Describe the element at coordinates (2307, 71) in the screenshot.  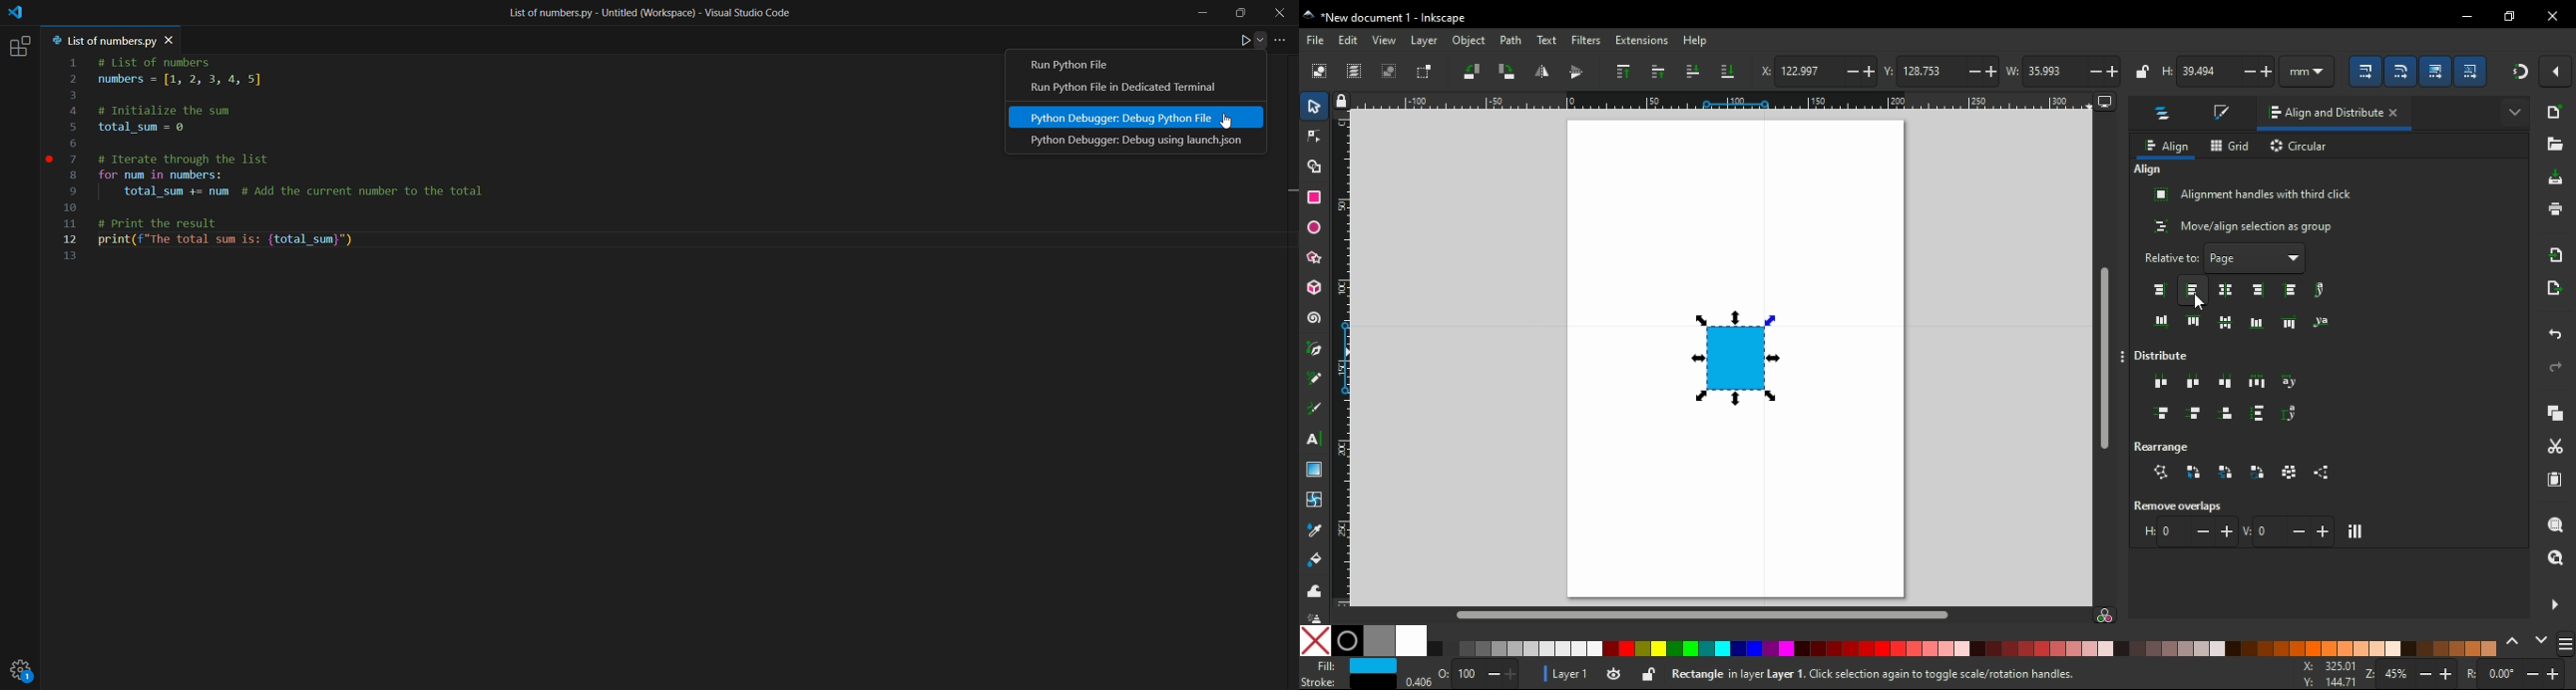
I see `units` at that location.